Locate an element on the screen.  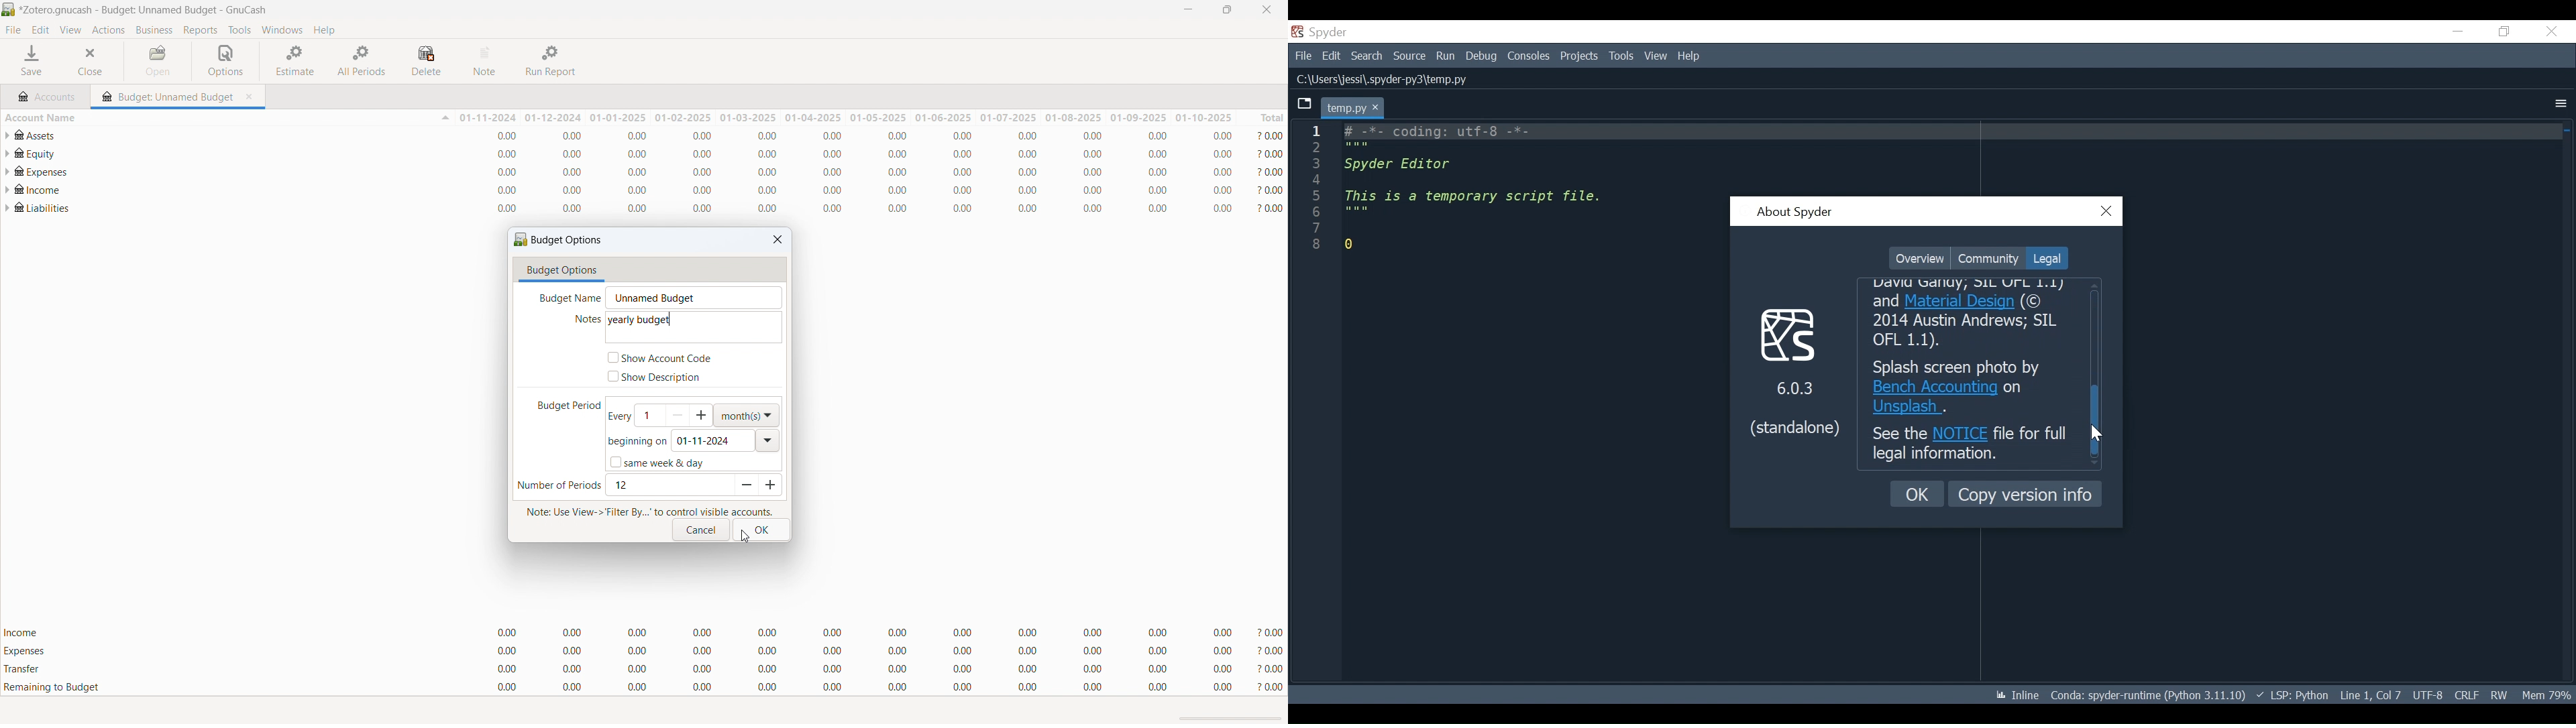
Source is located at coordinates (1409, 57).